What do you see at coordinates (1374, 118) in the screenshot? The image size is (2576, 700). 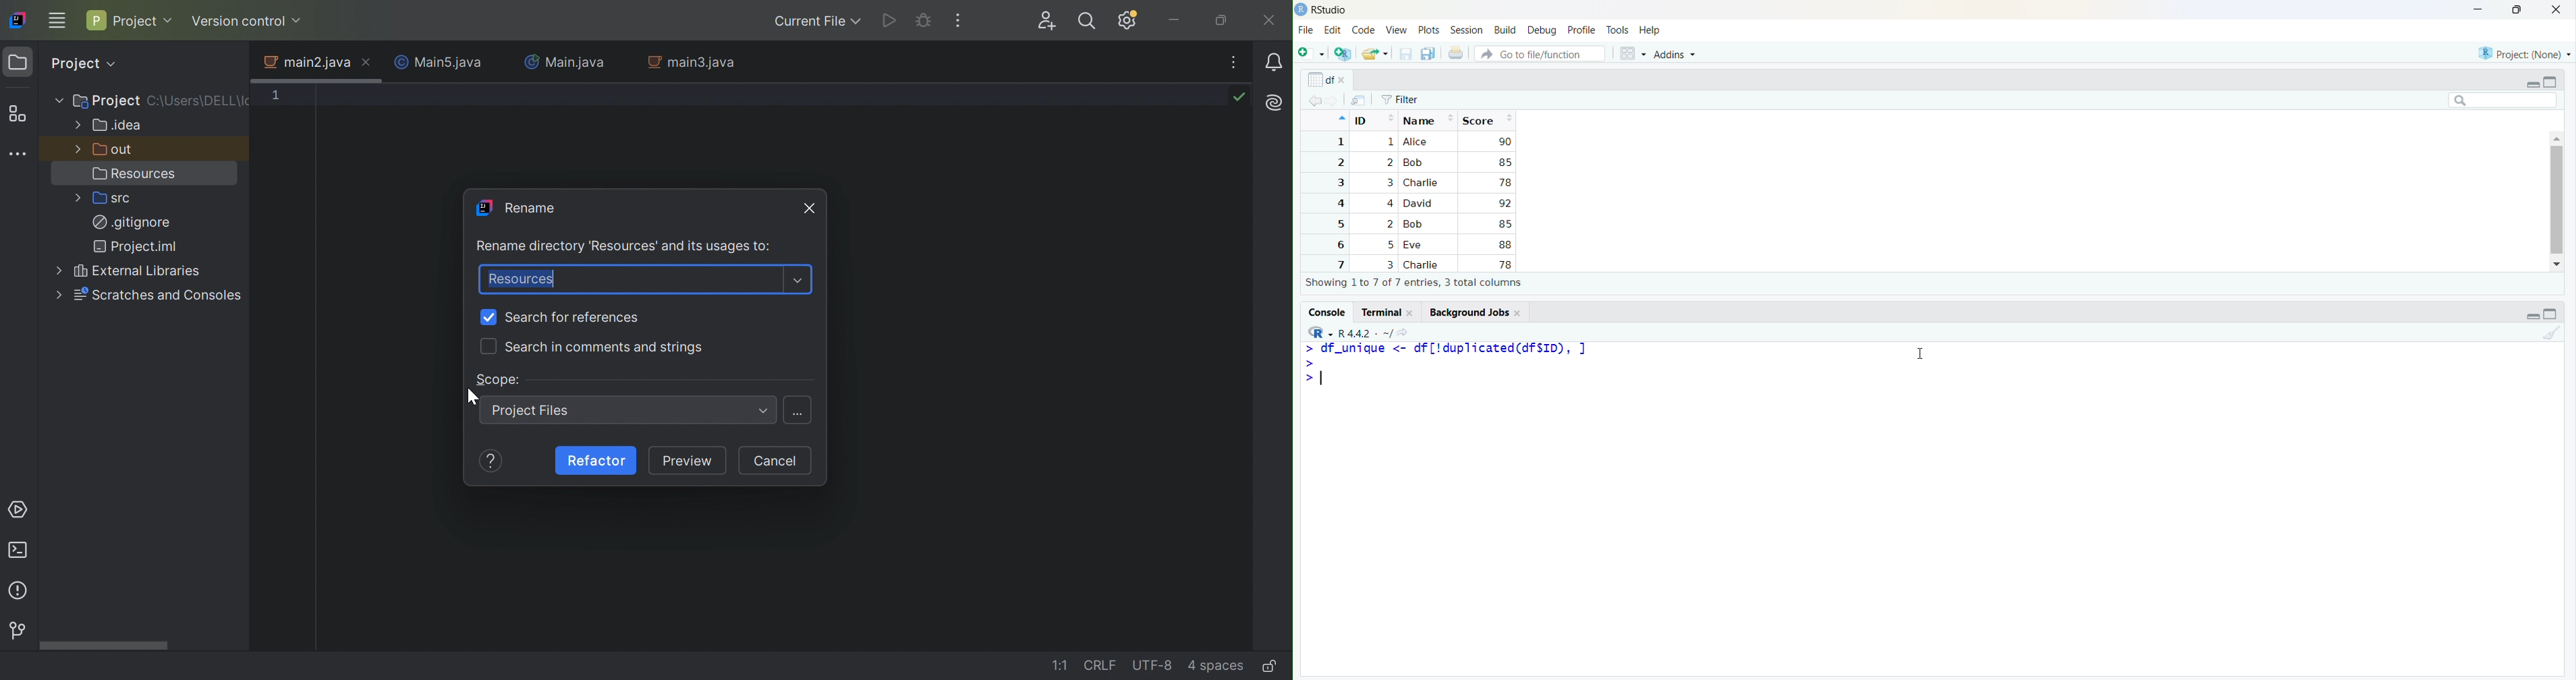 I see `ID` at bounding box center [1374, 118].